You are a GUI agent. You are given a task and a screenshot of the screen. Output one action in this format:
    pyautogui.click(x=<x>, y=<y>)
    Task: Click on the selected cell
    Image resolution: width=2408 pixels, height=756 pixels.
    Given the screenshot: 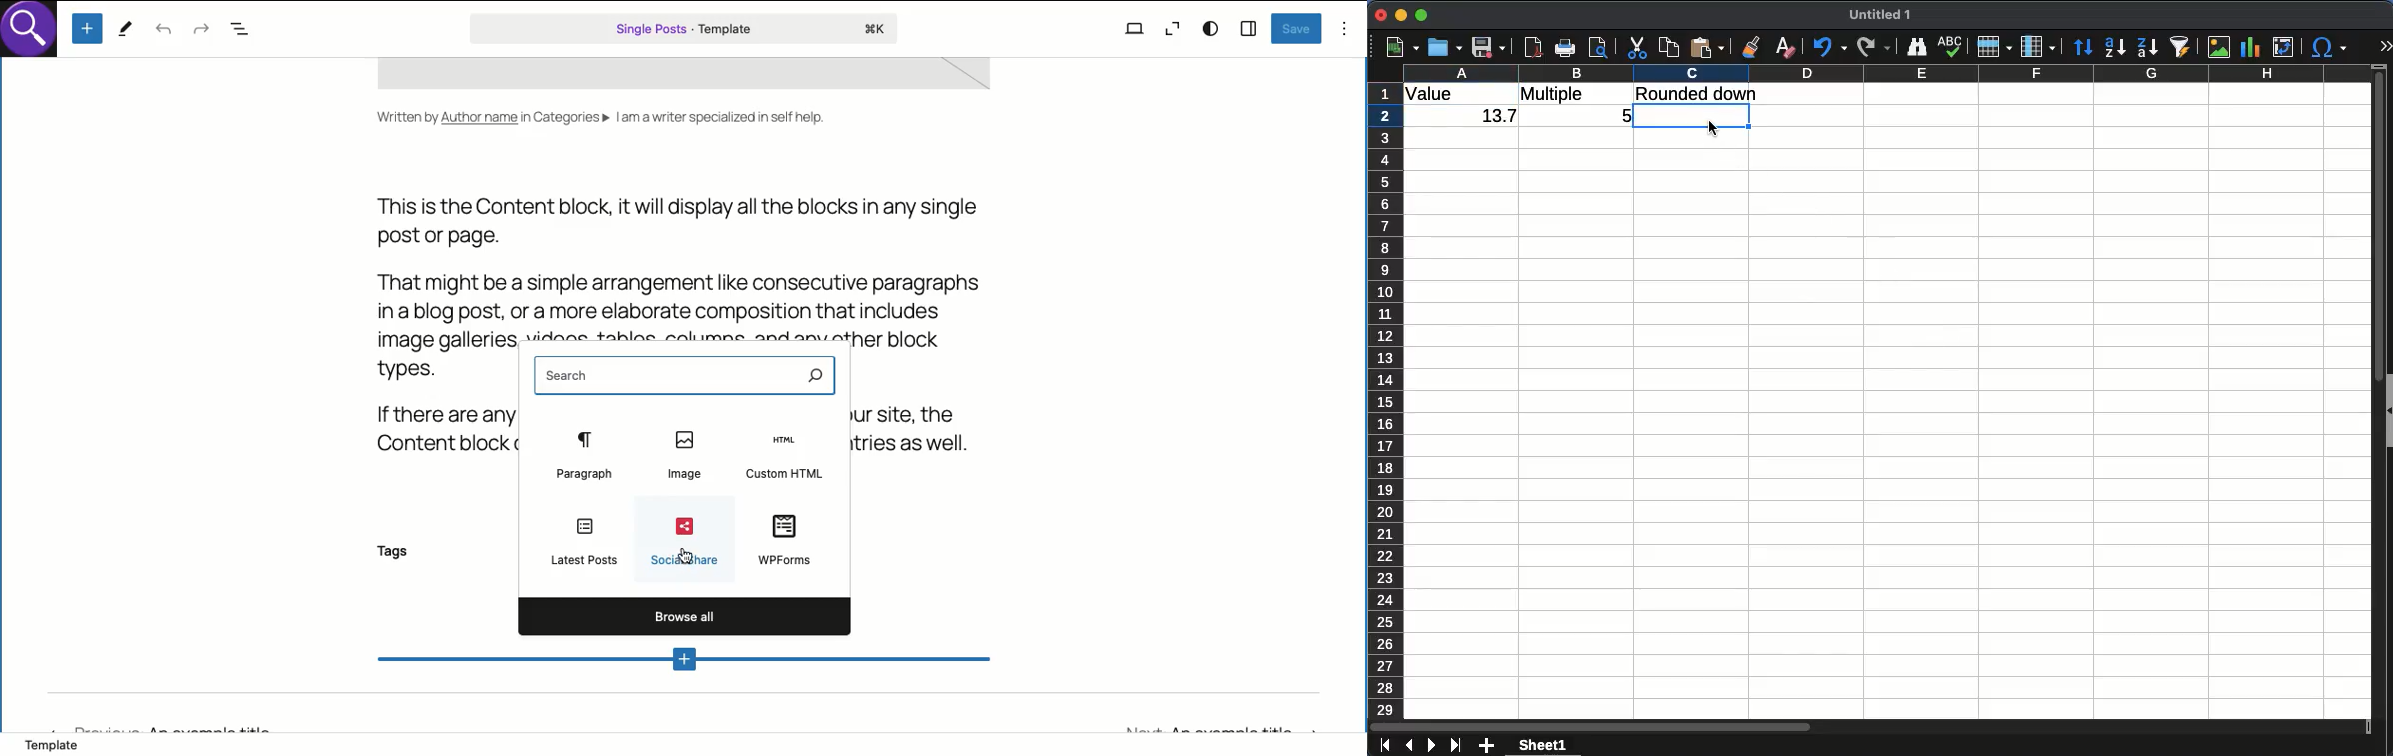 What is the action you would take?
    pyautogui.click(x=1693, y=116)
    